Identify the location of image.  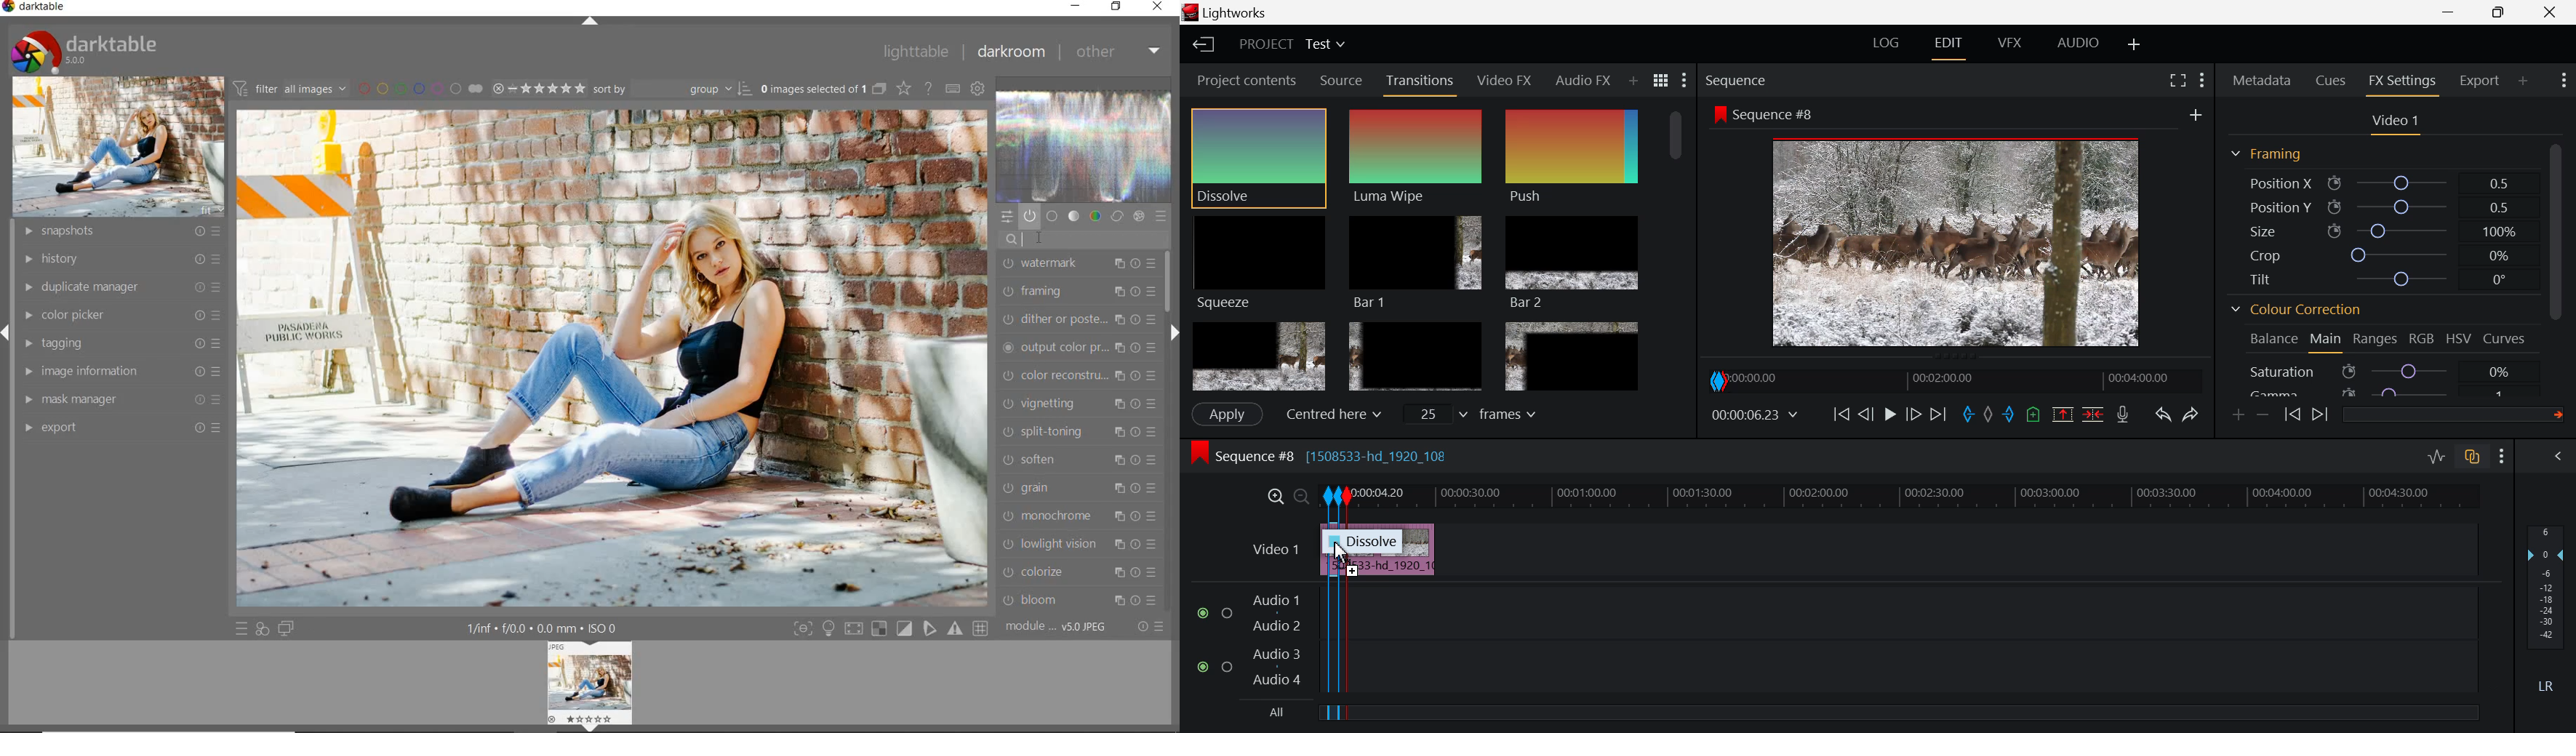
(119, 147).